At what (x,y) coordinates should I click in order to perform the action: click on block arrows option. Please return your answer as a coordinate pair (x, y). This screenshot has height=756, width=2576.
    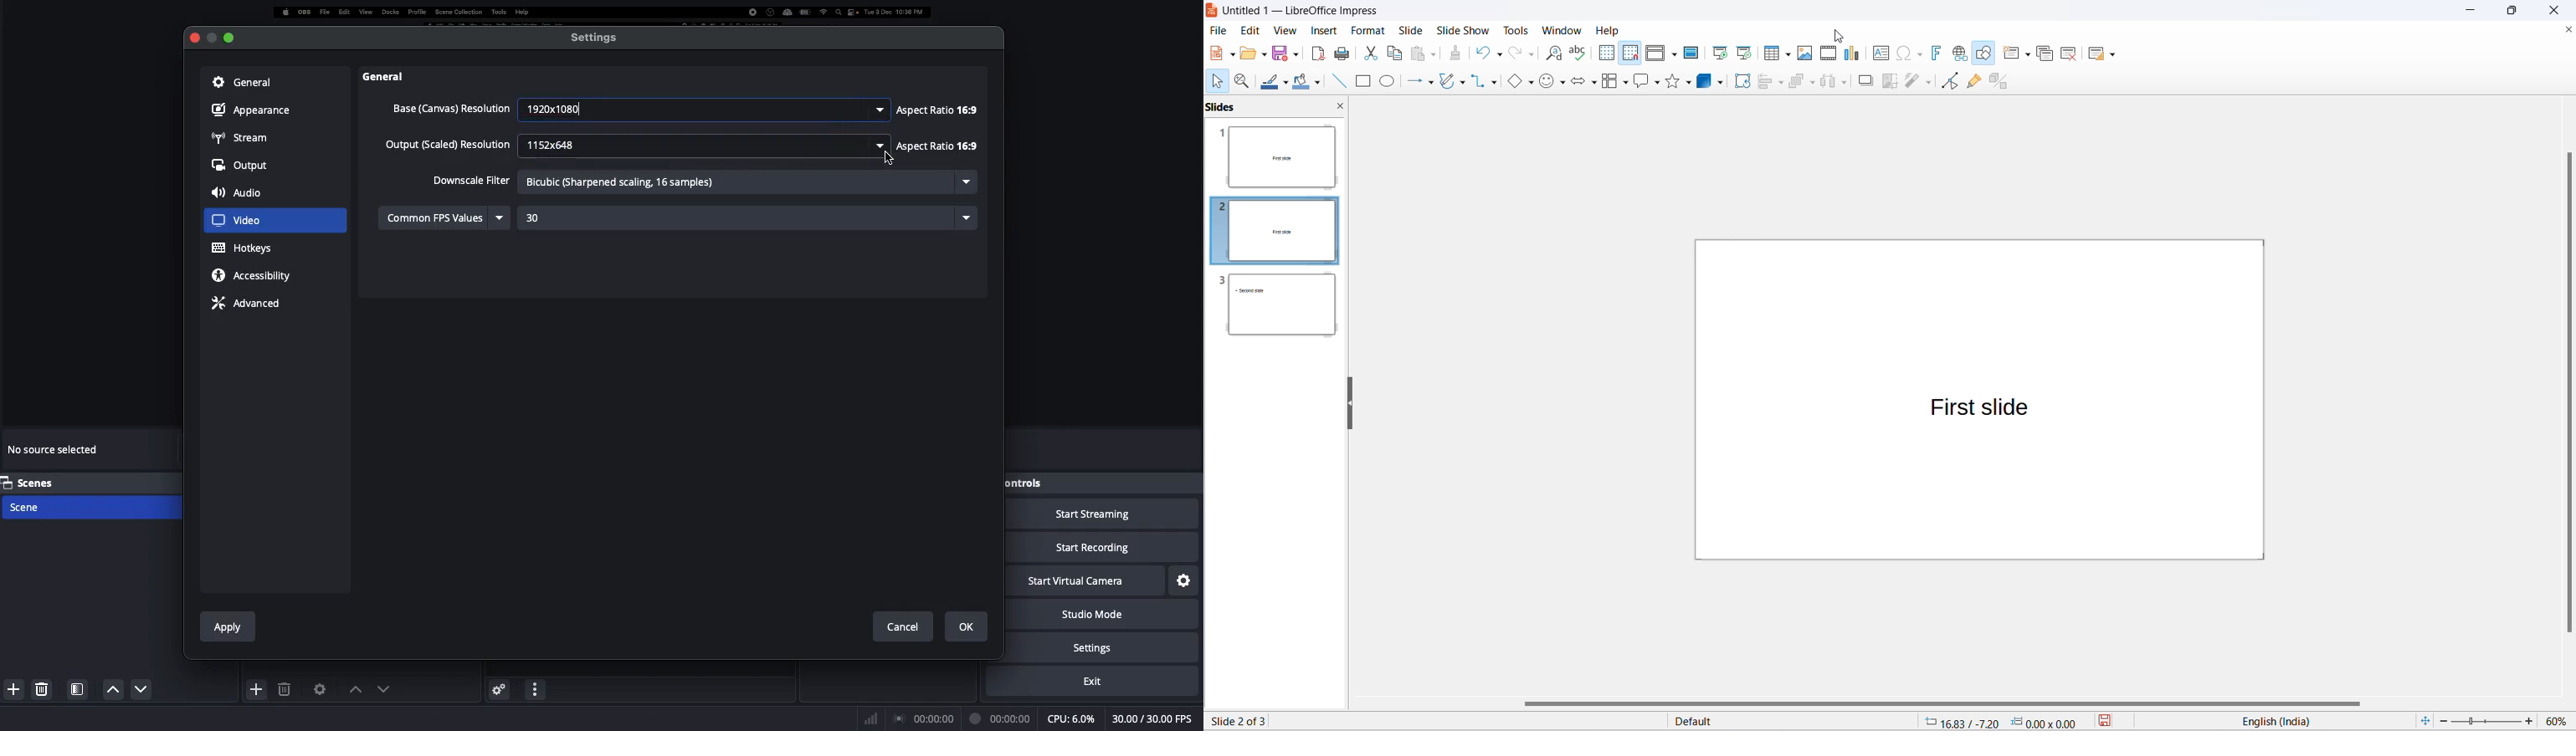
    Looking at the image, I should click on (1594, 83).